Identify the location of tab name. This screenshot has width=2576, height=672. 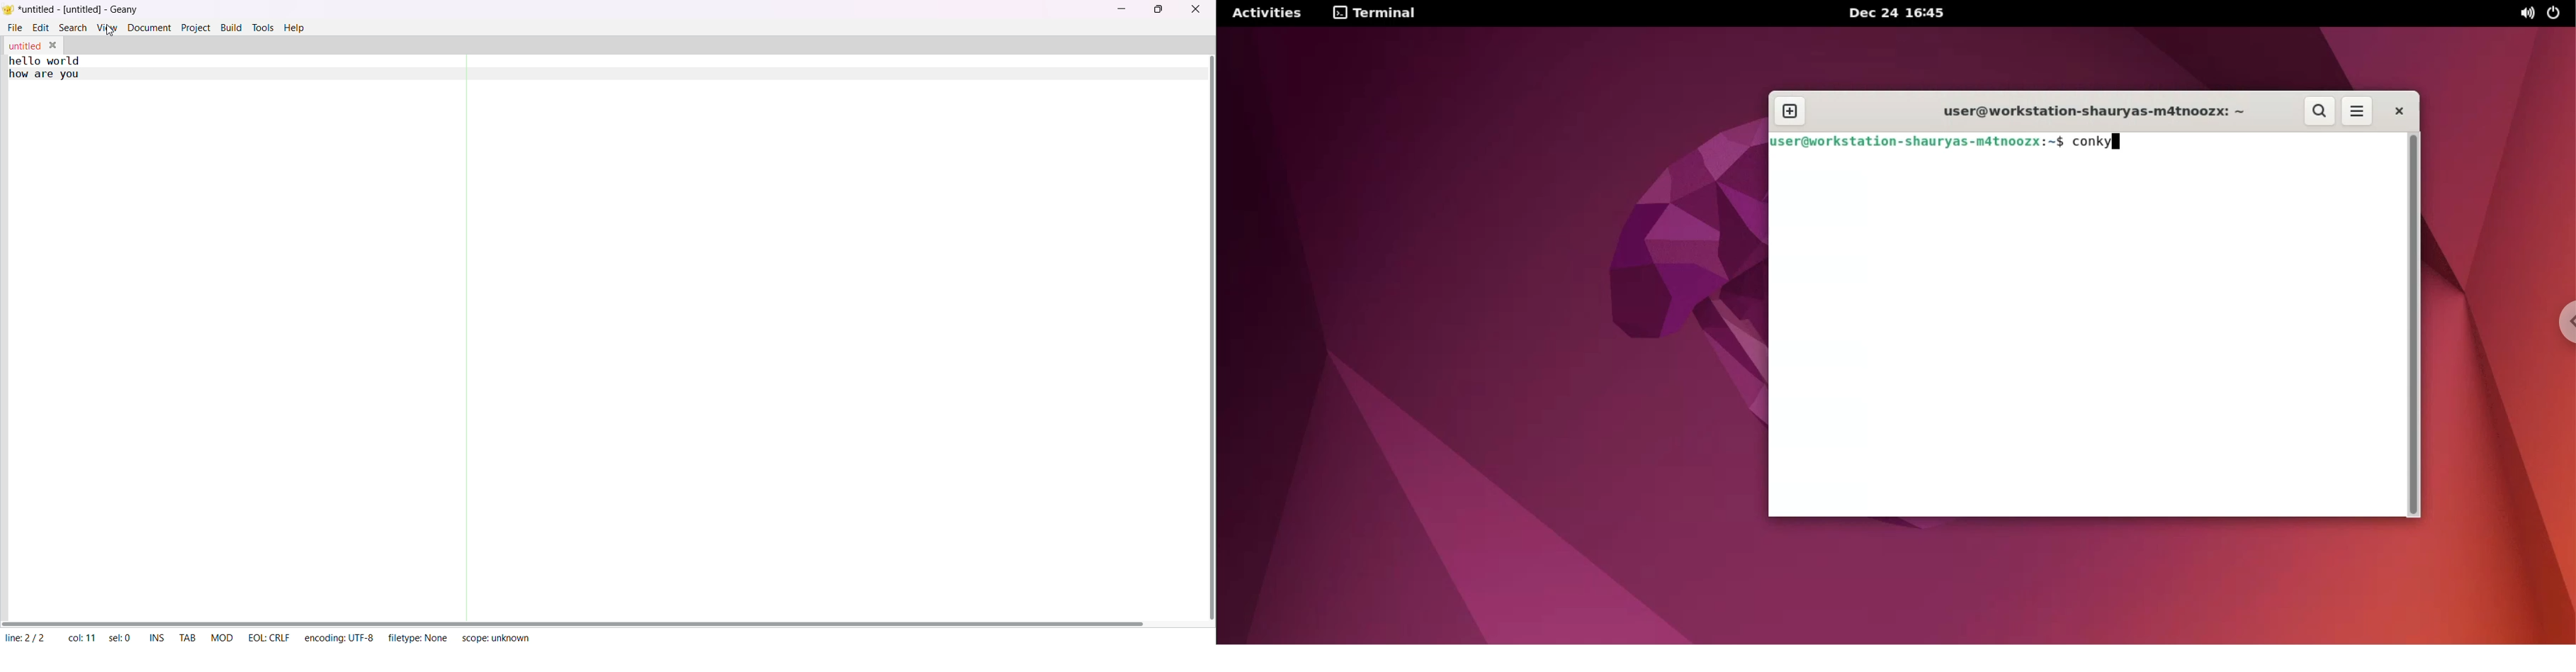
(24, 45).